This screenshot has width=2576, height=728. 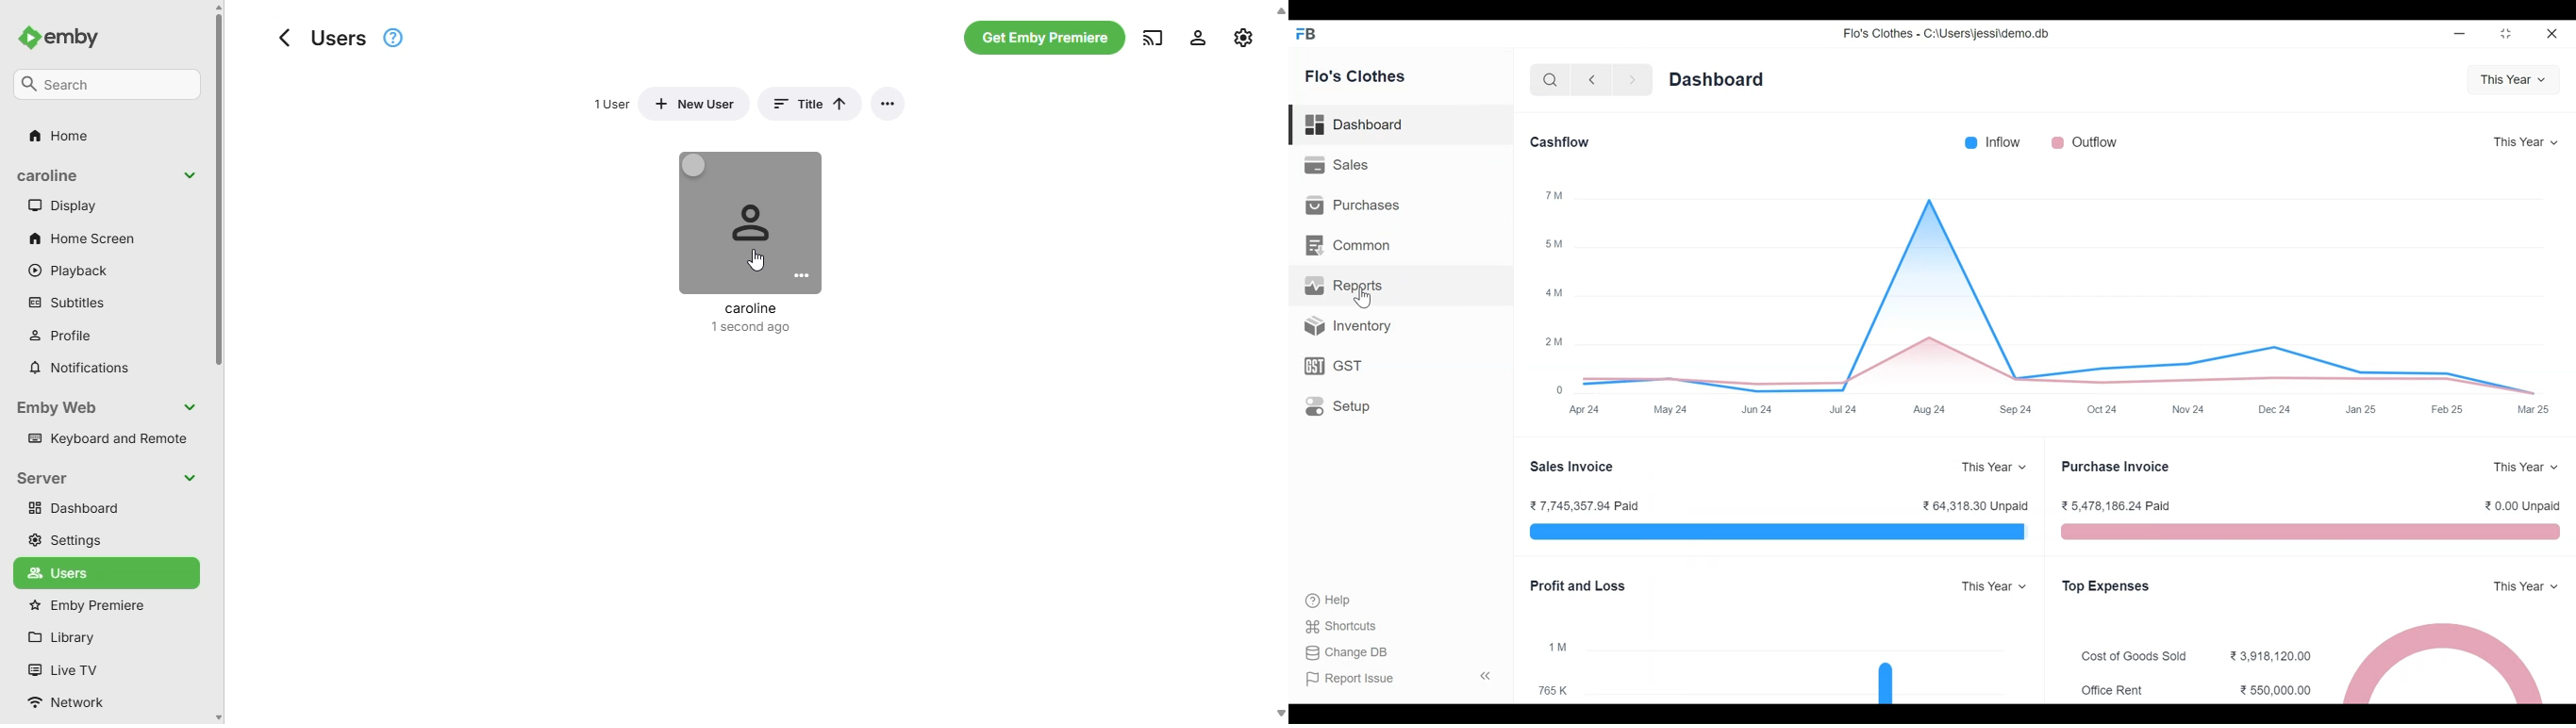 What do you see at coordinates (1486, 675) in the screenshot?
I see `«` at bounding box center [1486, 675].